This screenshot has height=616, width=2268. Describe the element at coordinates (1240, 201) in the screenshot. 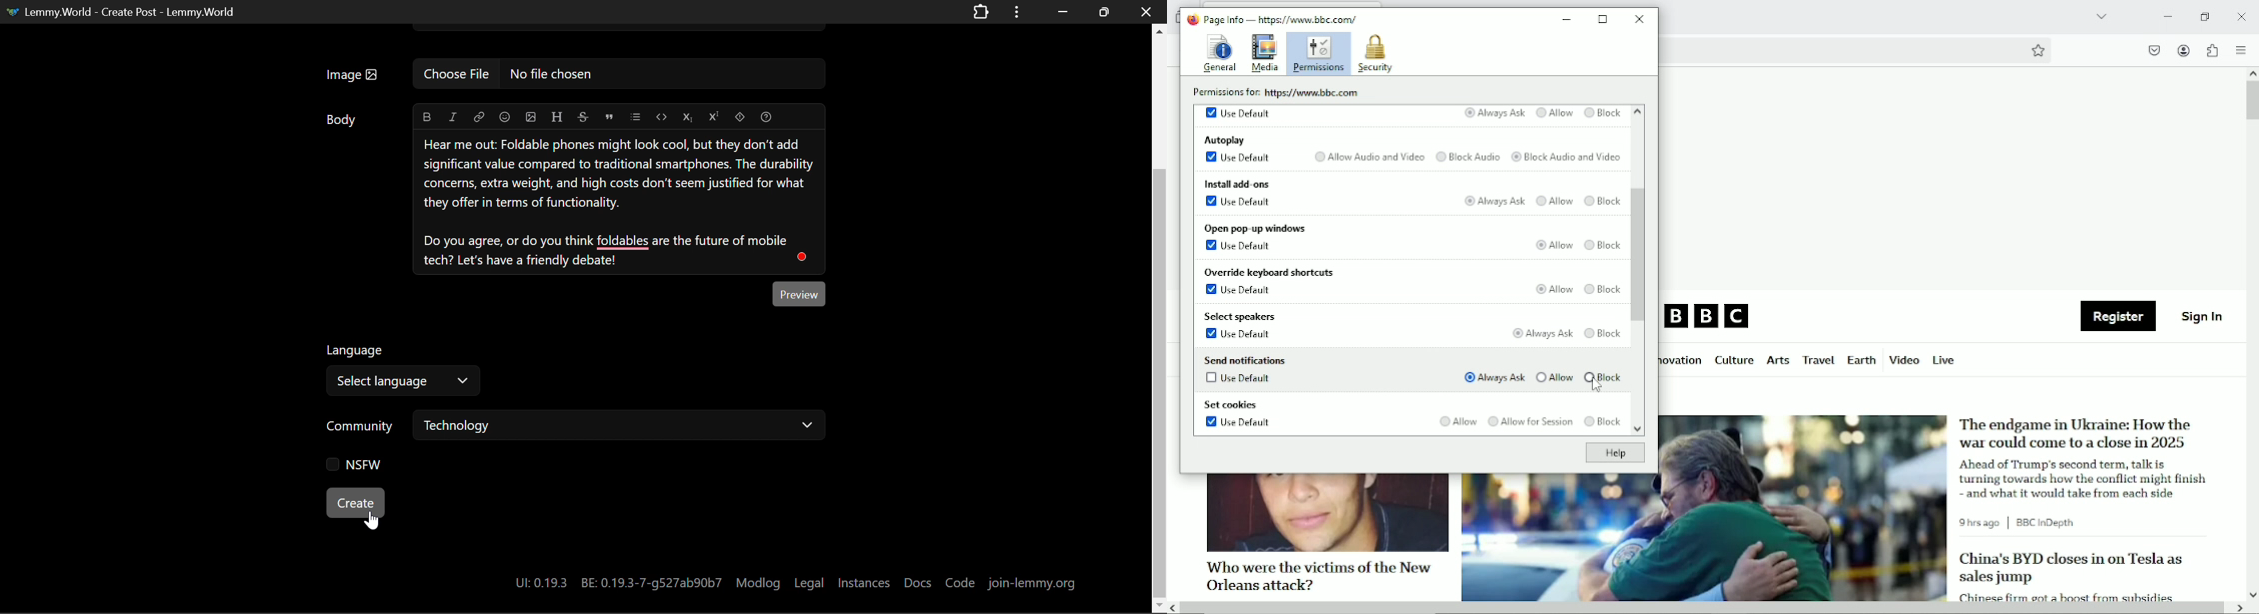

I see `Use default` at that location.